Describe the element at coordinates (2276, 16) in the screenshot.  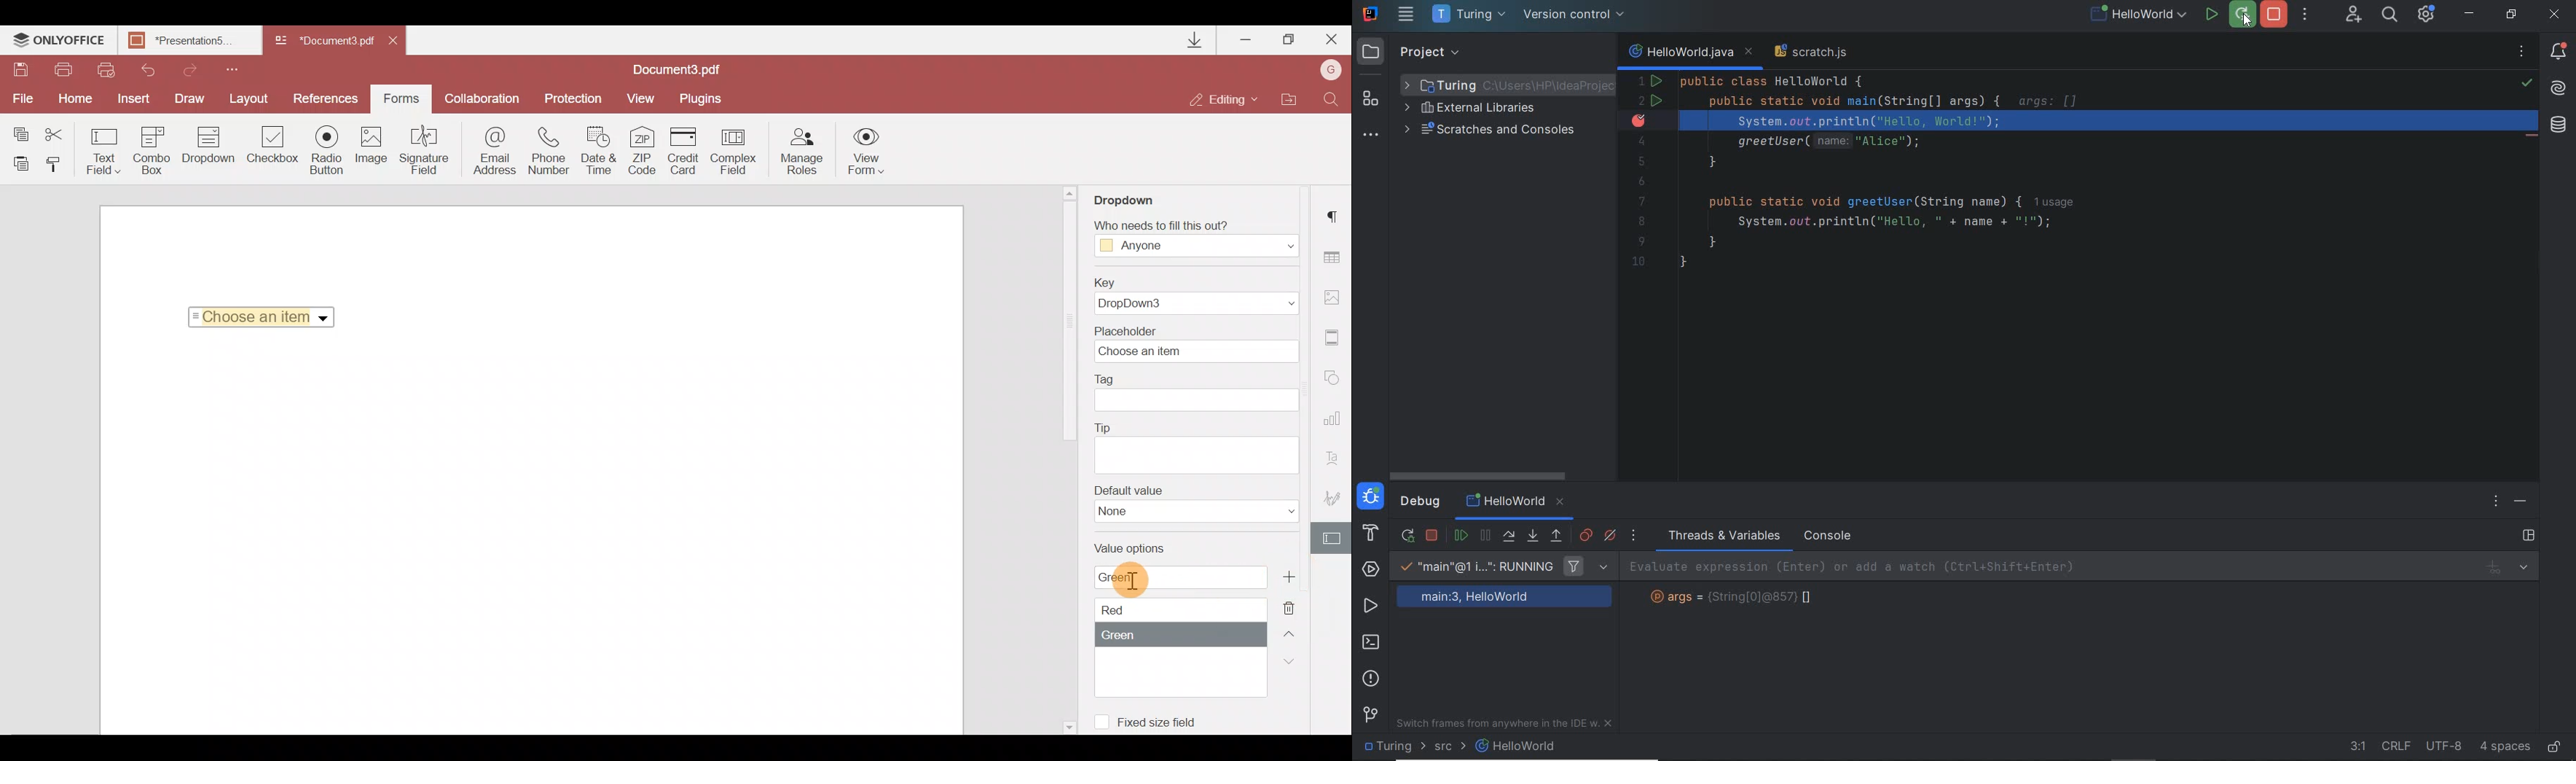
I see `stop` at that location.